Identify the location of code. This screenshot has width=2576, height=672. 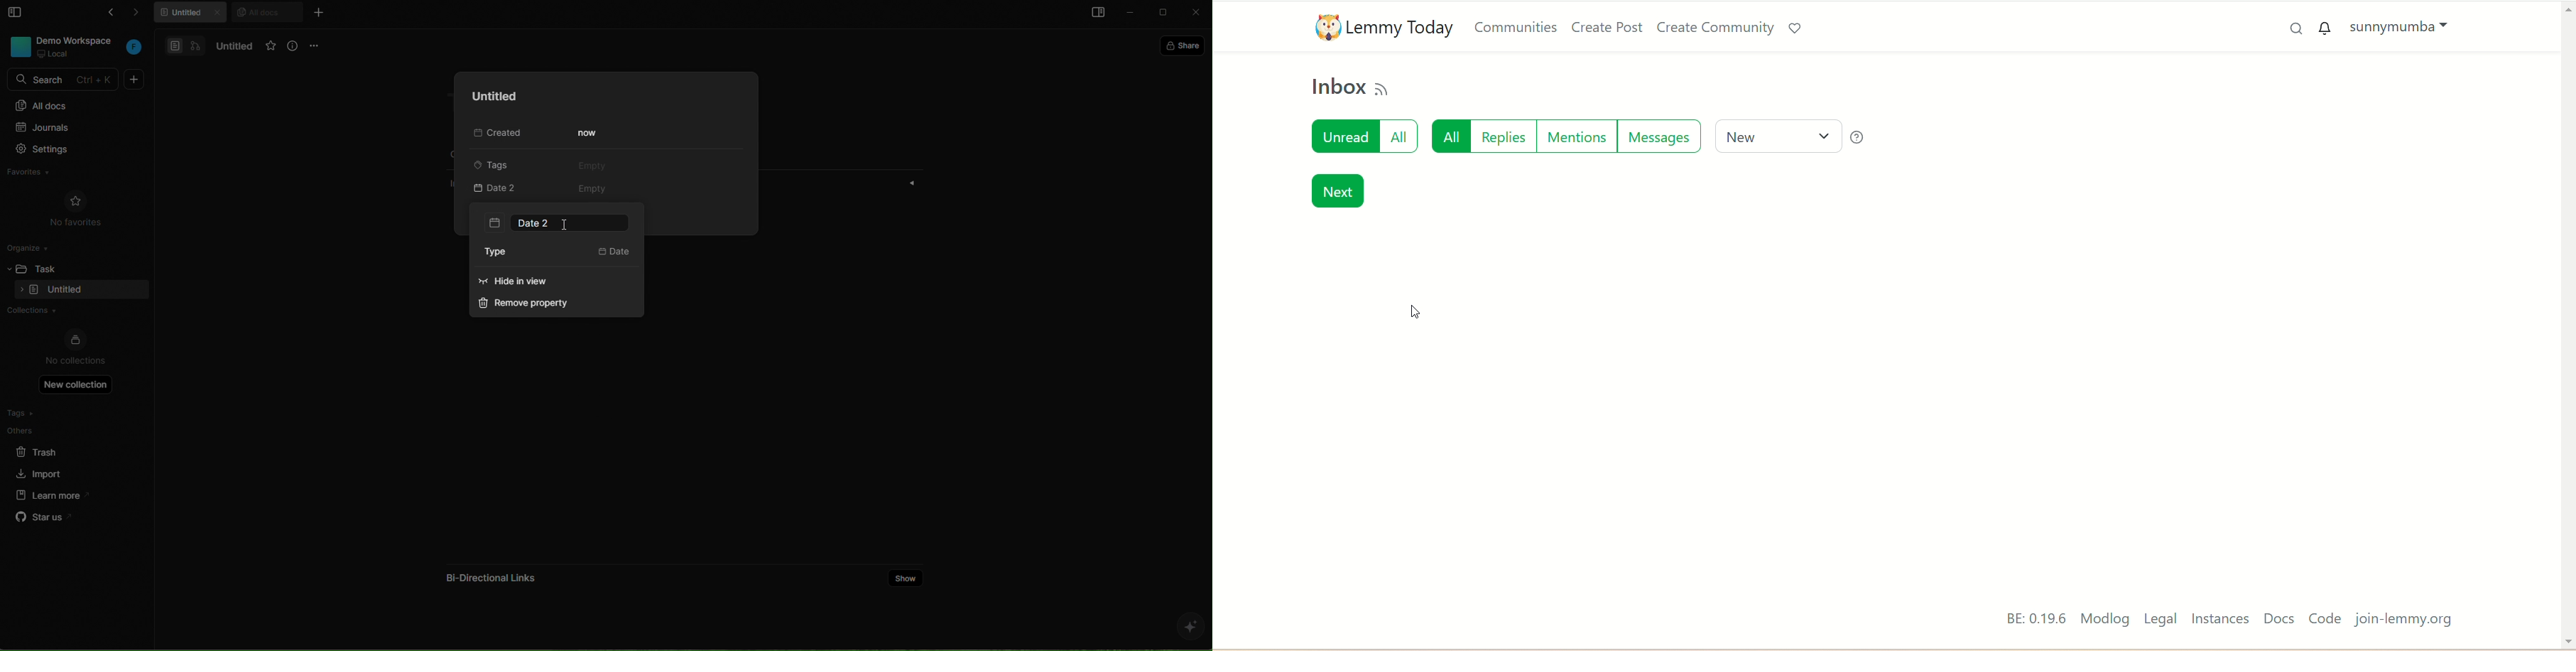
(2328, 620).